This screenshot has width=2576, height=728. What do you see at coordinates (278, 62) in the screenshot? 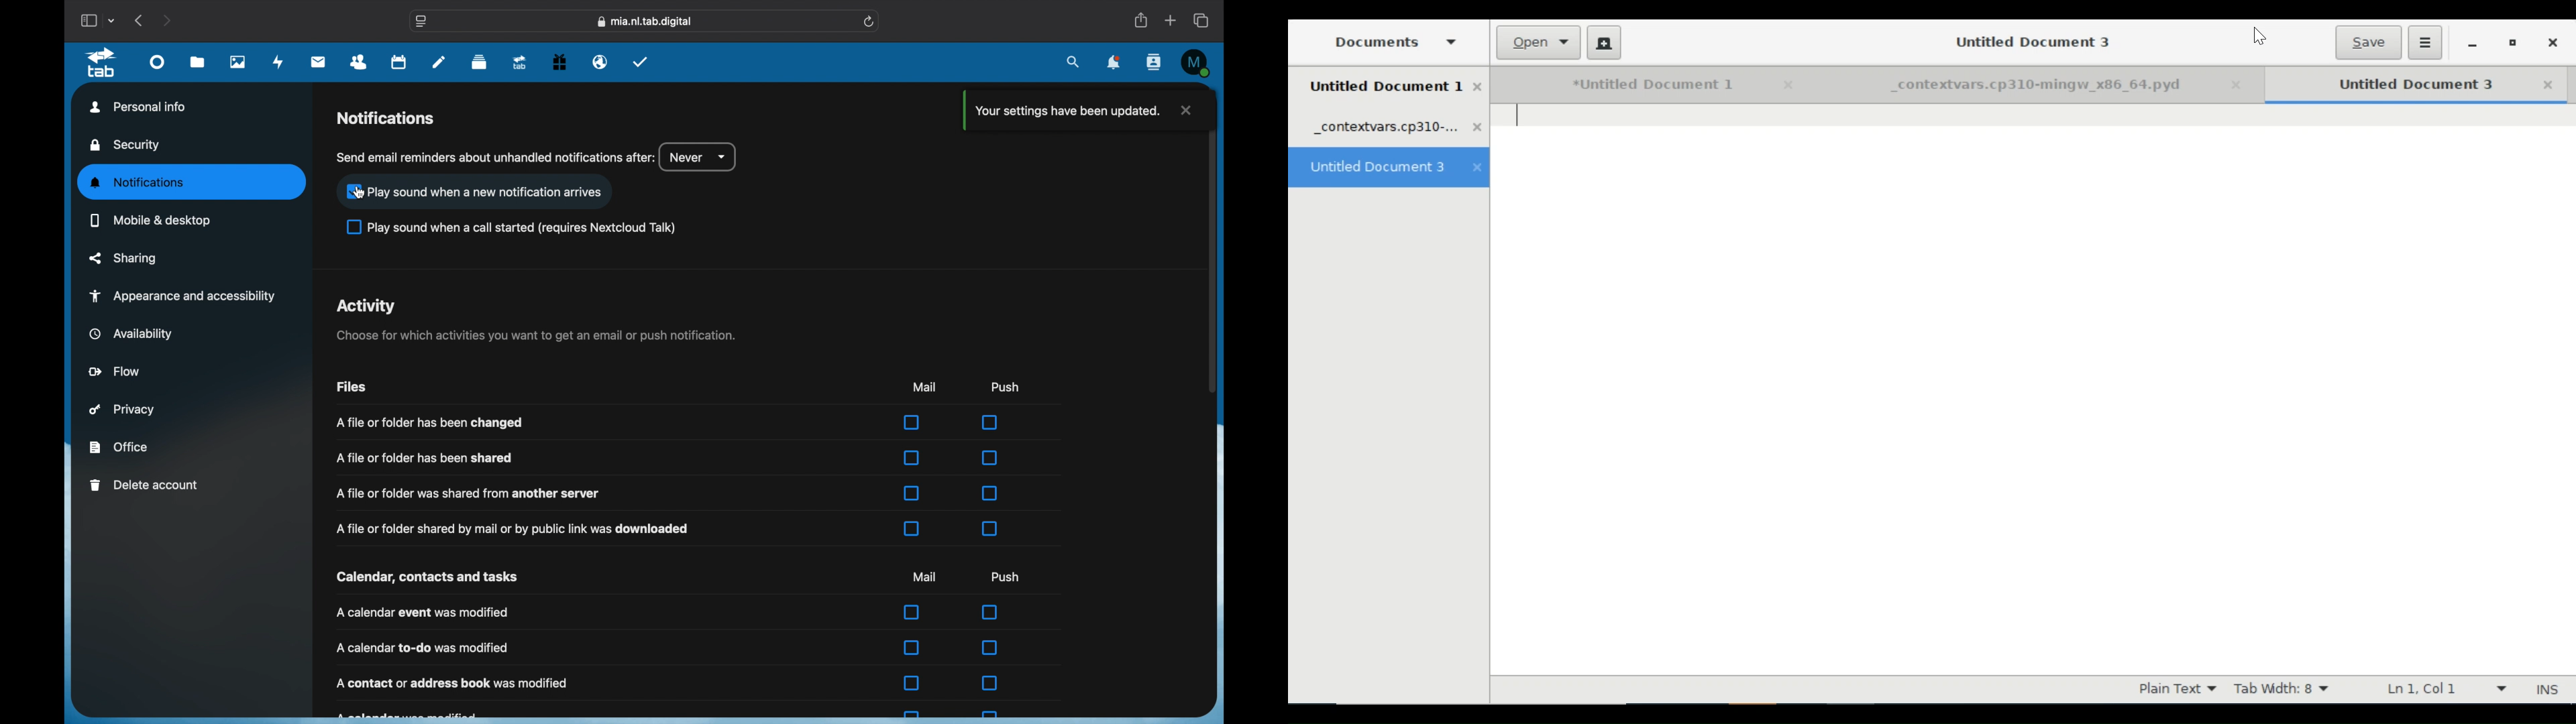
I see `activity` at bounding box center [278, 62].